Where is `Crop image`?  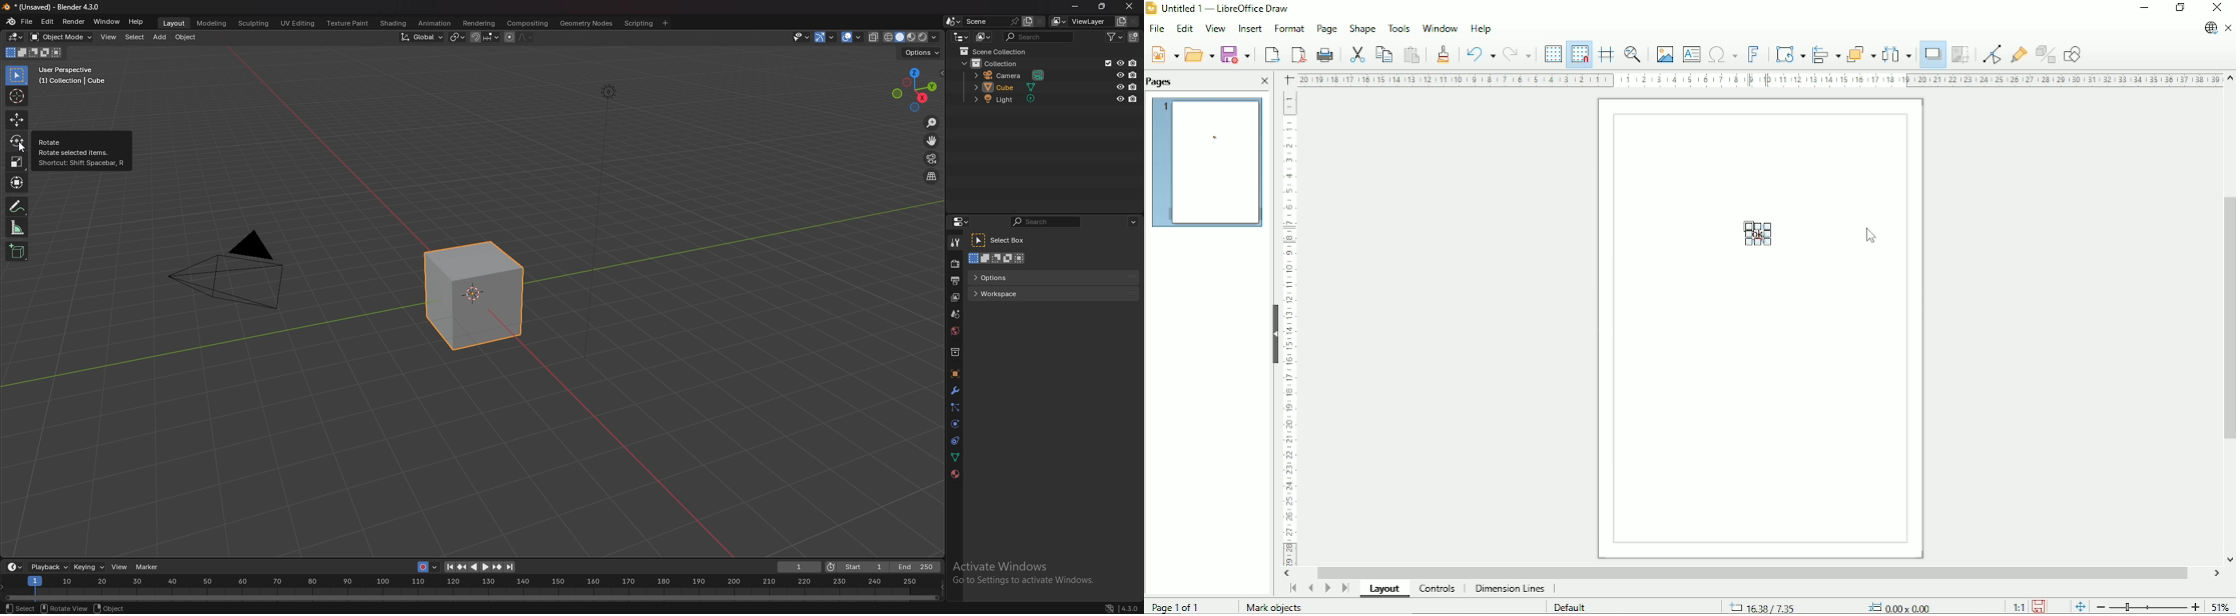 Crop image is located at coordinates (1963, 54).